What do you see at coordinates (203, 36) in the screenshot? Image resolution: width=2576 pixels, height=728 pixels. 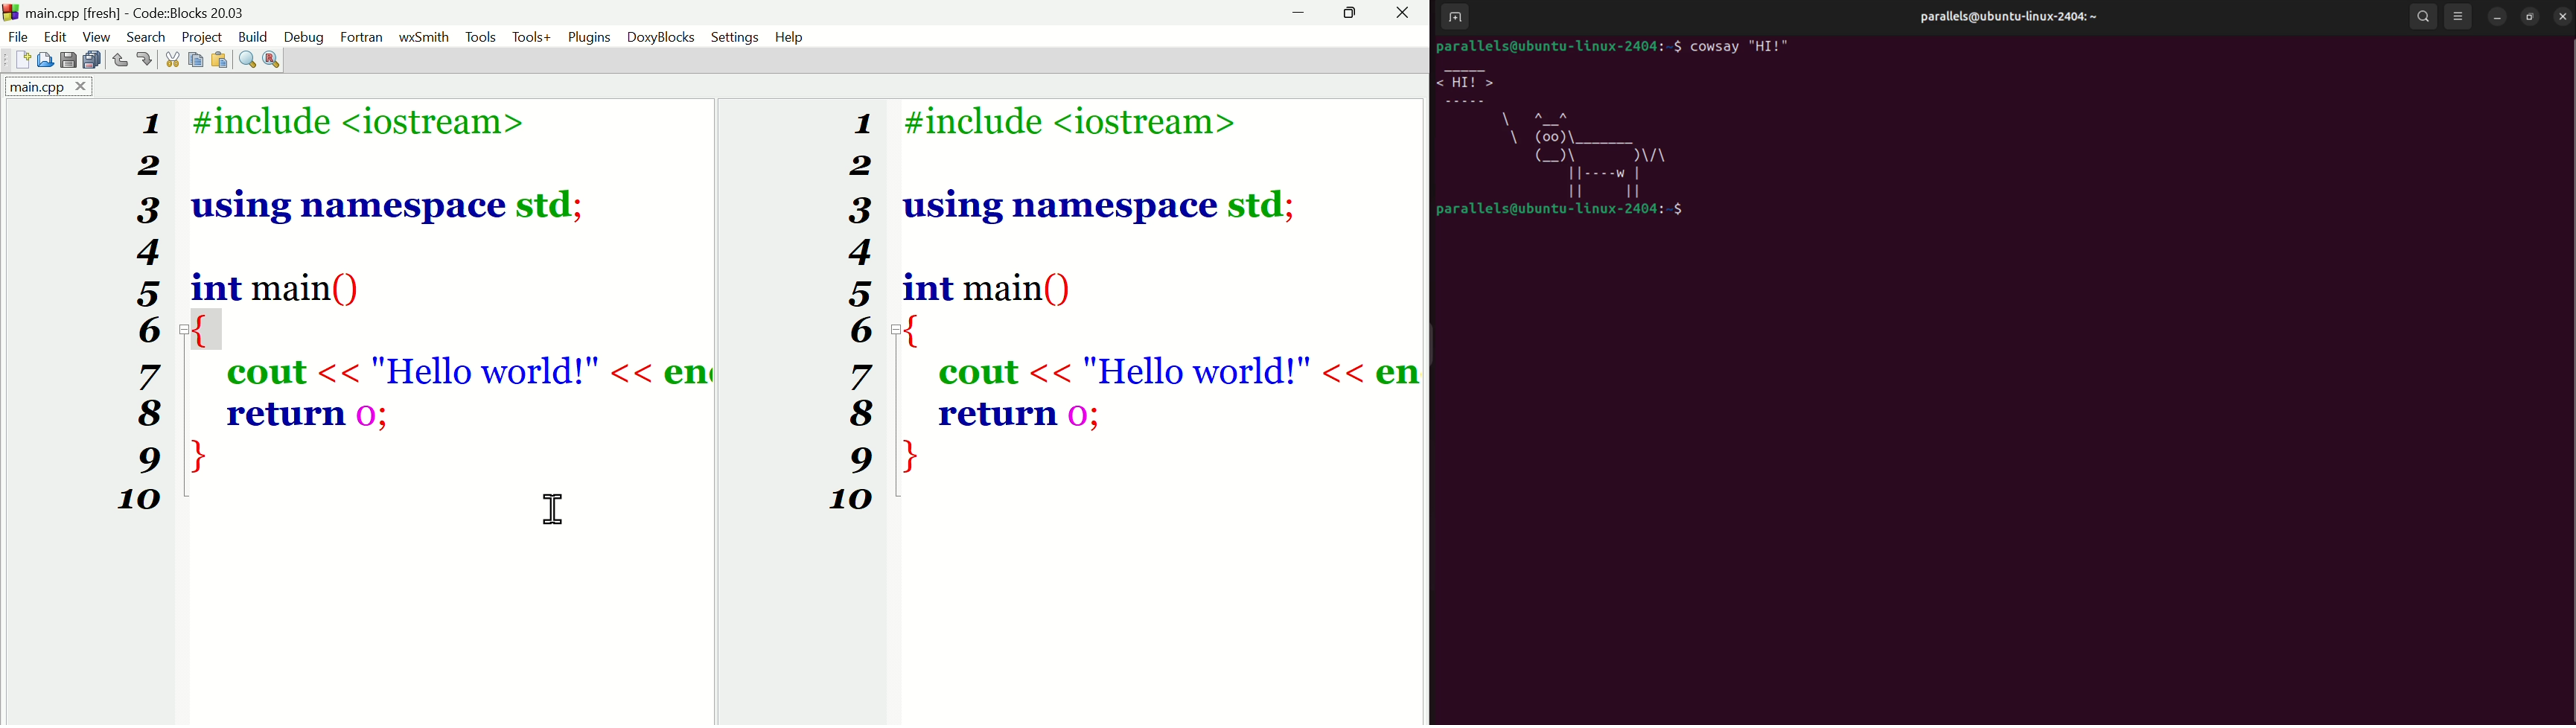 I see `Project` at bounding box center [203, 36].